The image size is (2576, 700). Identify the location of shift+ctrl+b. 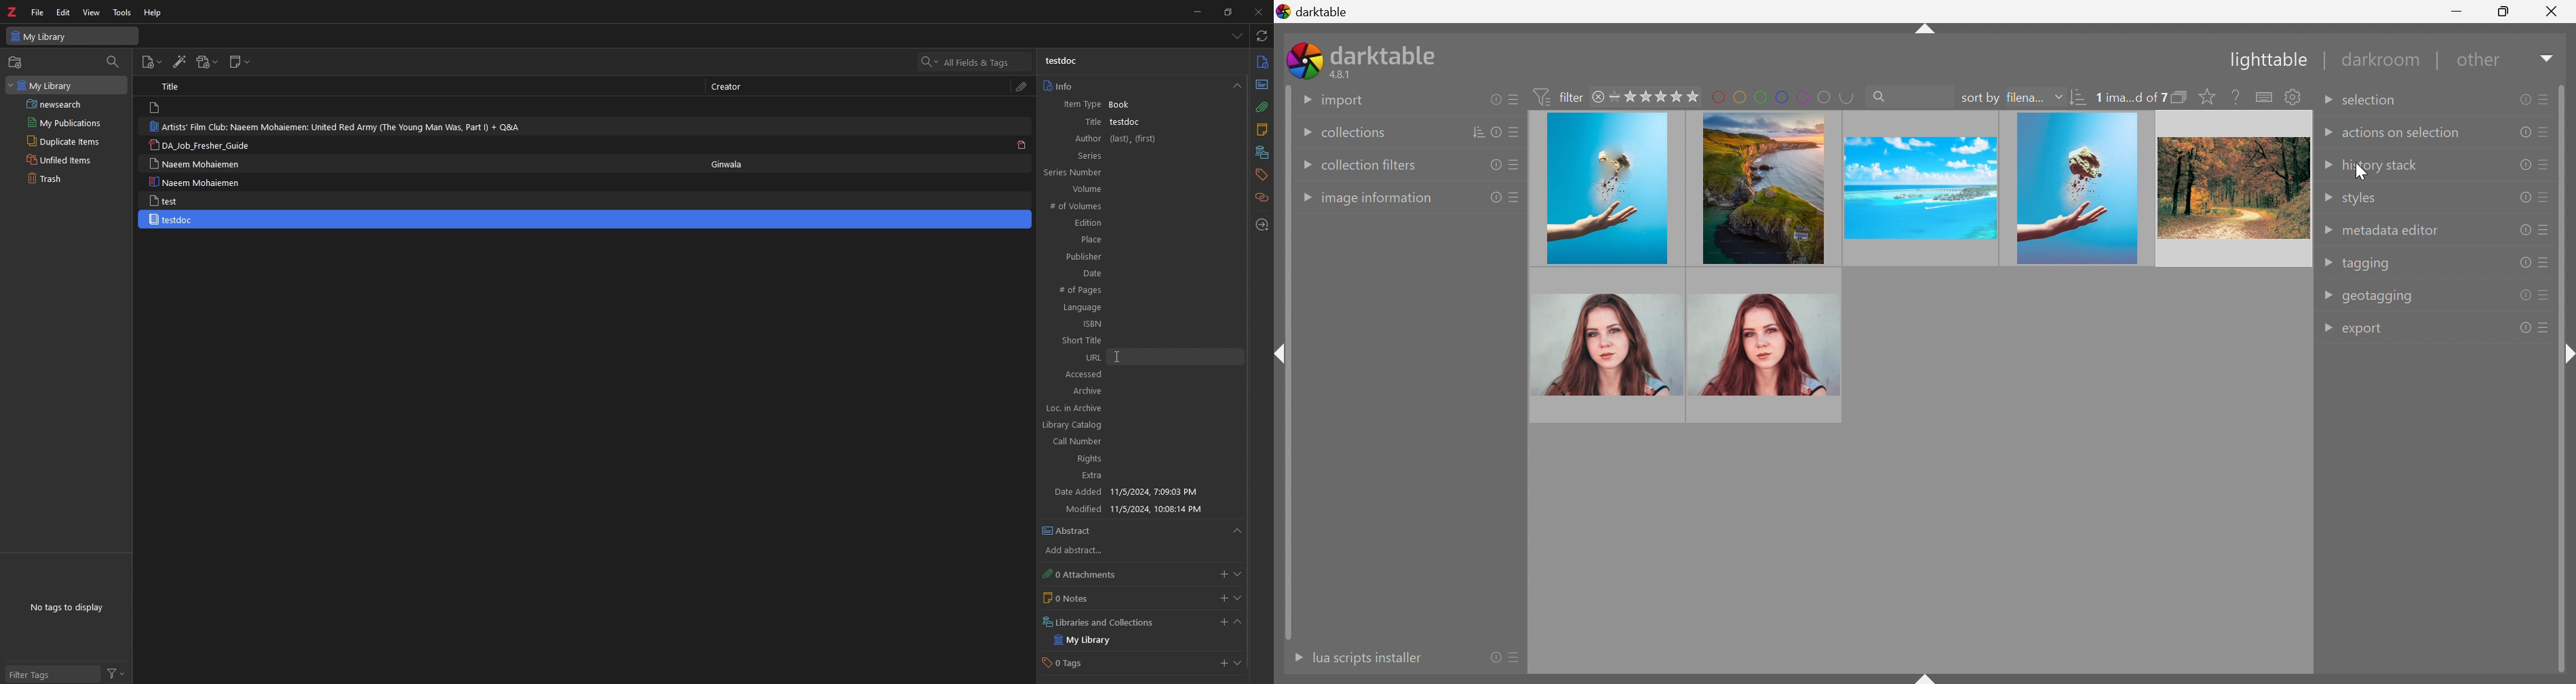
(1926, 676).